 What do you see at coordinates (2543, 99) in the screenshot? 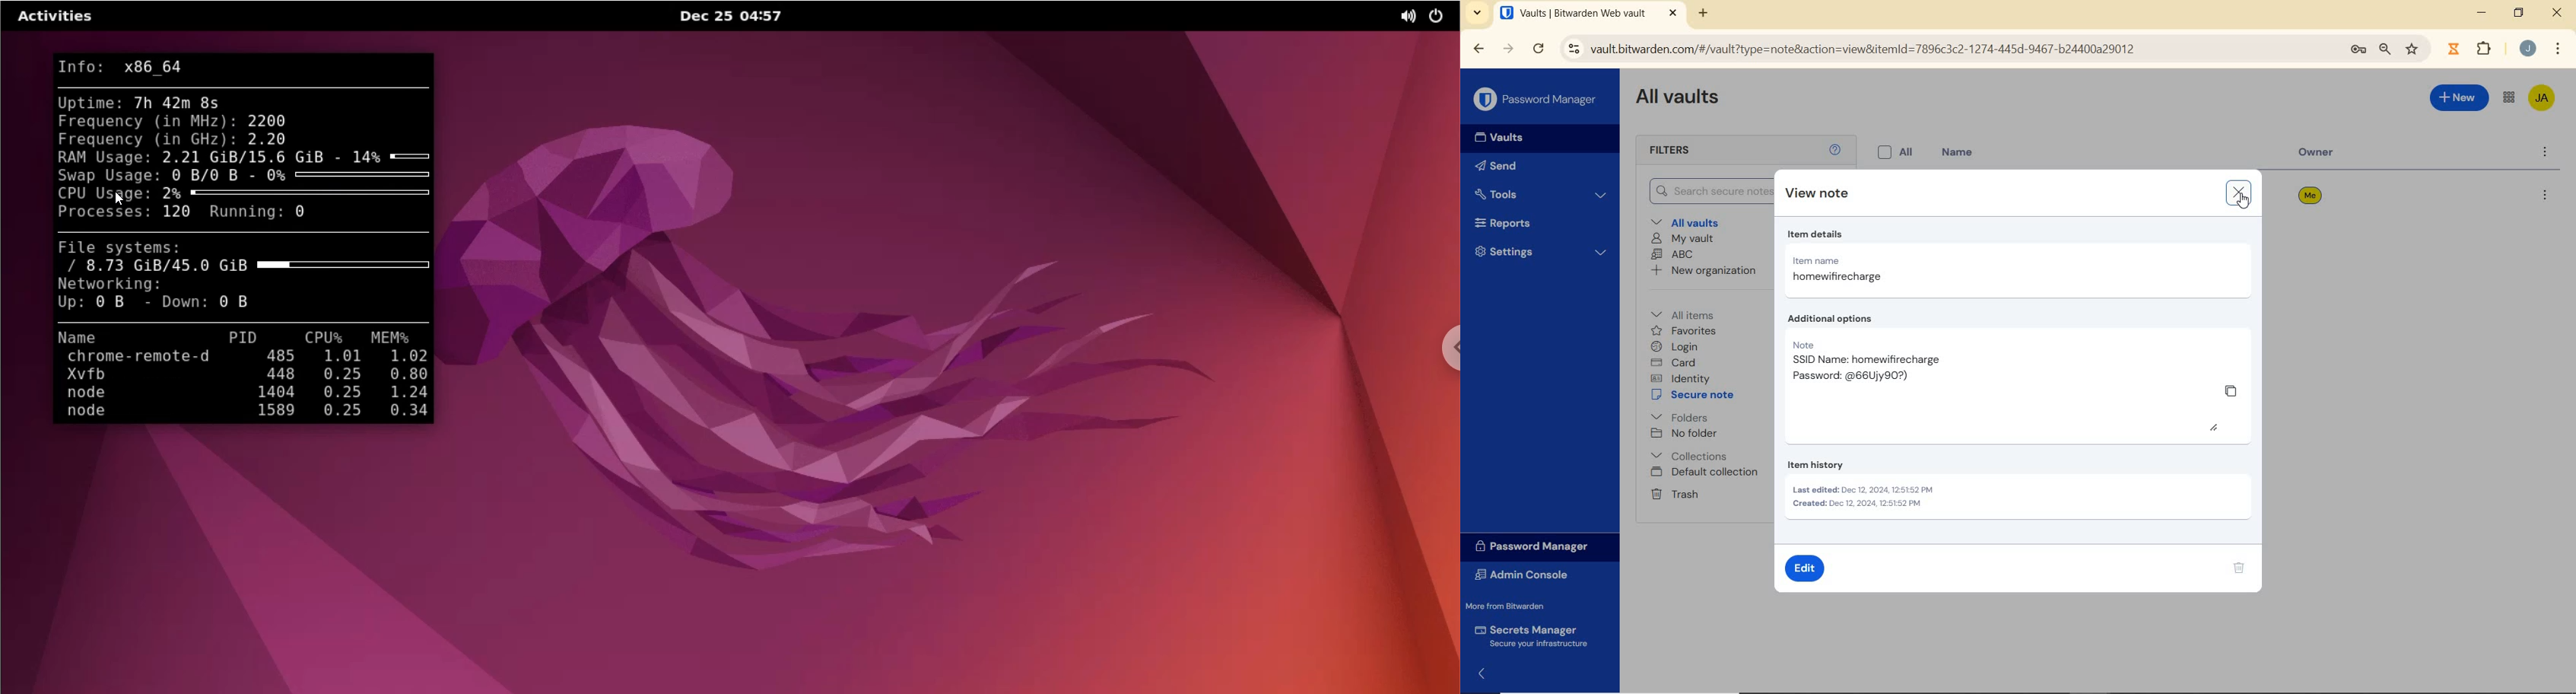
I see `Bitwarden Account` at bounding box center [2543, 99].